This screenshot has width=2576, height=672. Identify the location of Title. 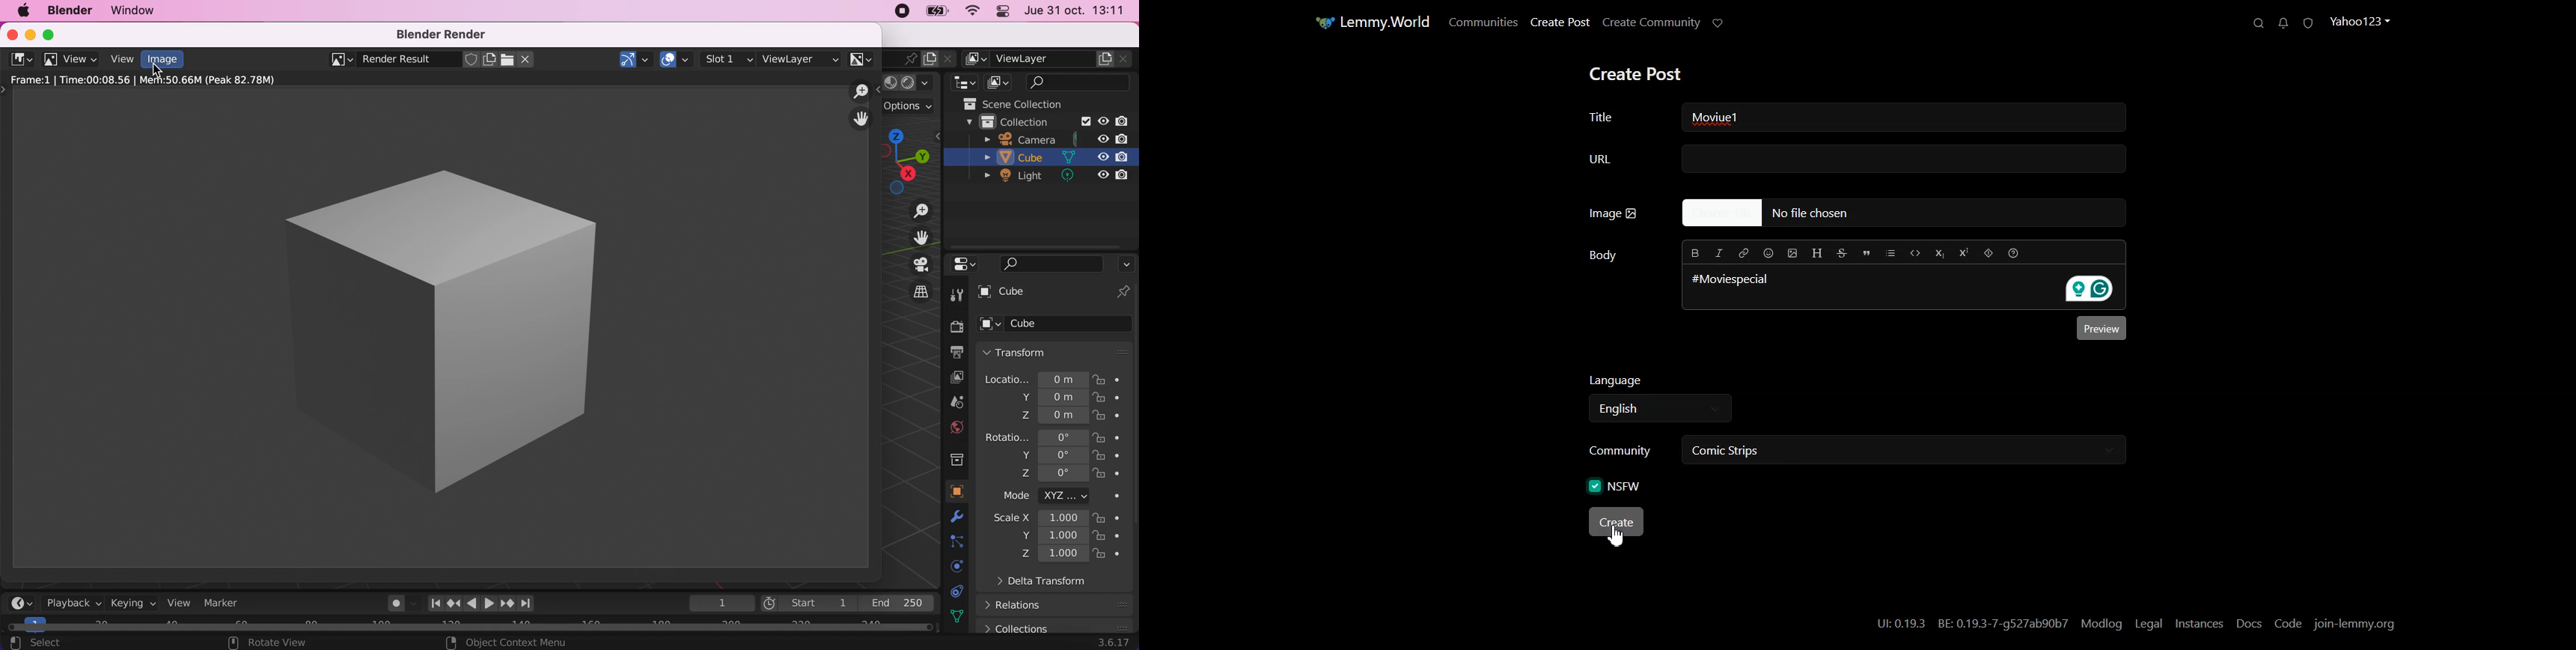
(1619, 115).